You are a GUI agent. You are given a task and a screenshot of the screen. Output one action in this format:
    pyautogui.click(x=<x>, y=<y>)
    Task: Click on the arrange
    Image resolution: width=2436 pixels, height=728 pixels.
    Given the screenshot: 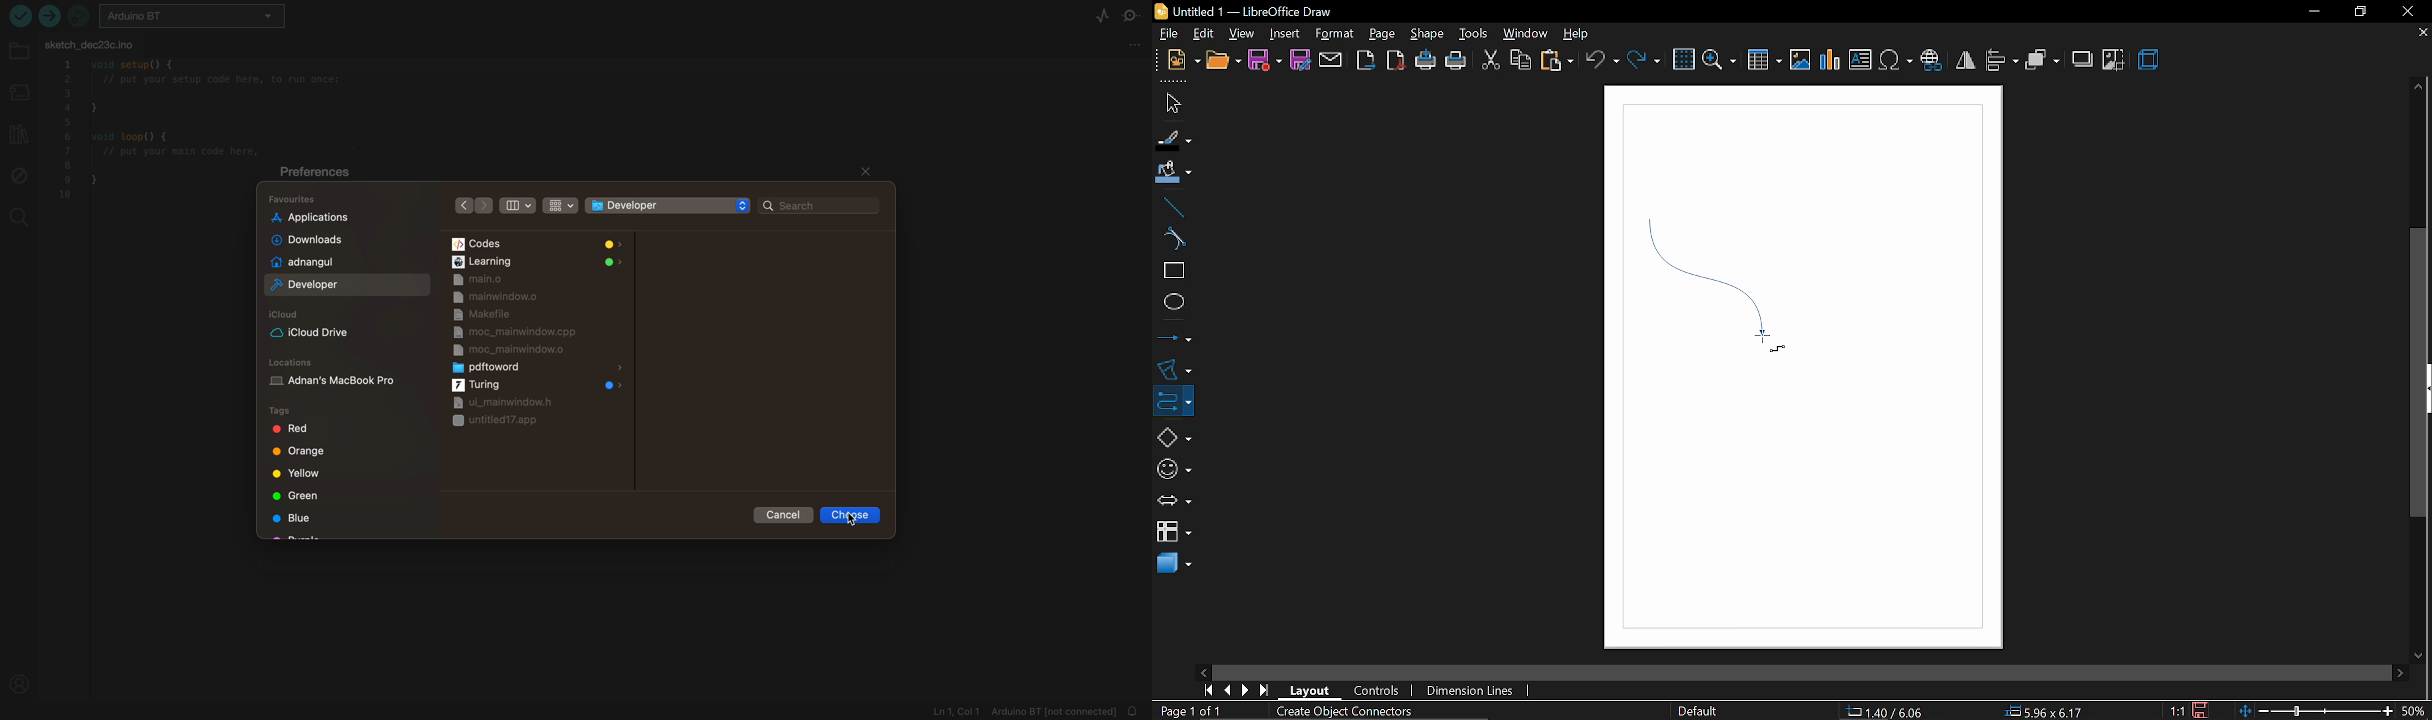 What is the action you would take?
    pyautogui.click(x=2042, y=60)
    